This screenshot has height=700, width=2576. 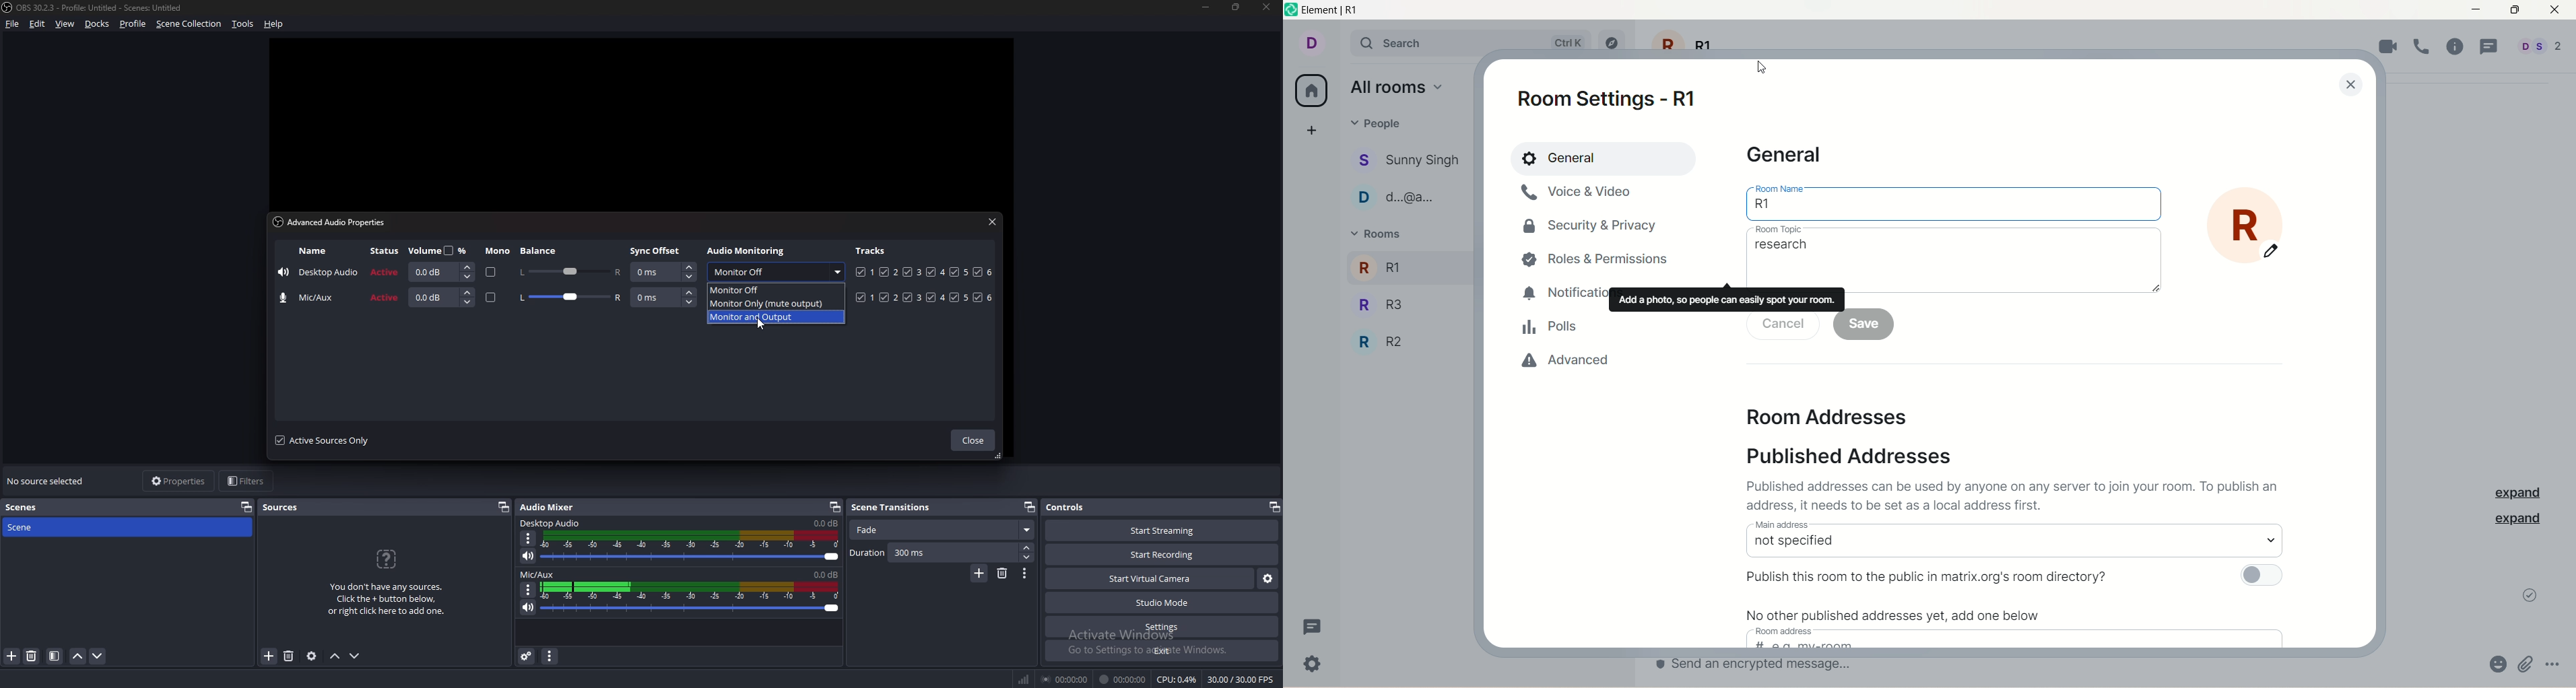 I want to click on add scene, so click(x=979, y=574).